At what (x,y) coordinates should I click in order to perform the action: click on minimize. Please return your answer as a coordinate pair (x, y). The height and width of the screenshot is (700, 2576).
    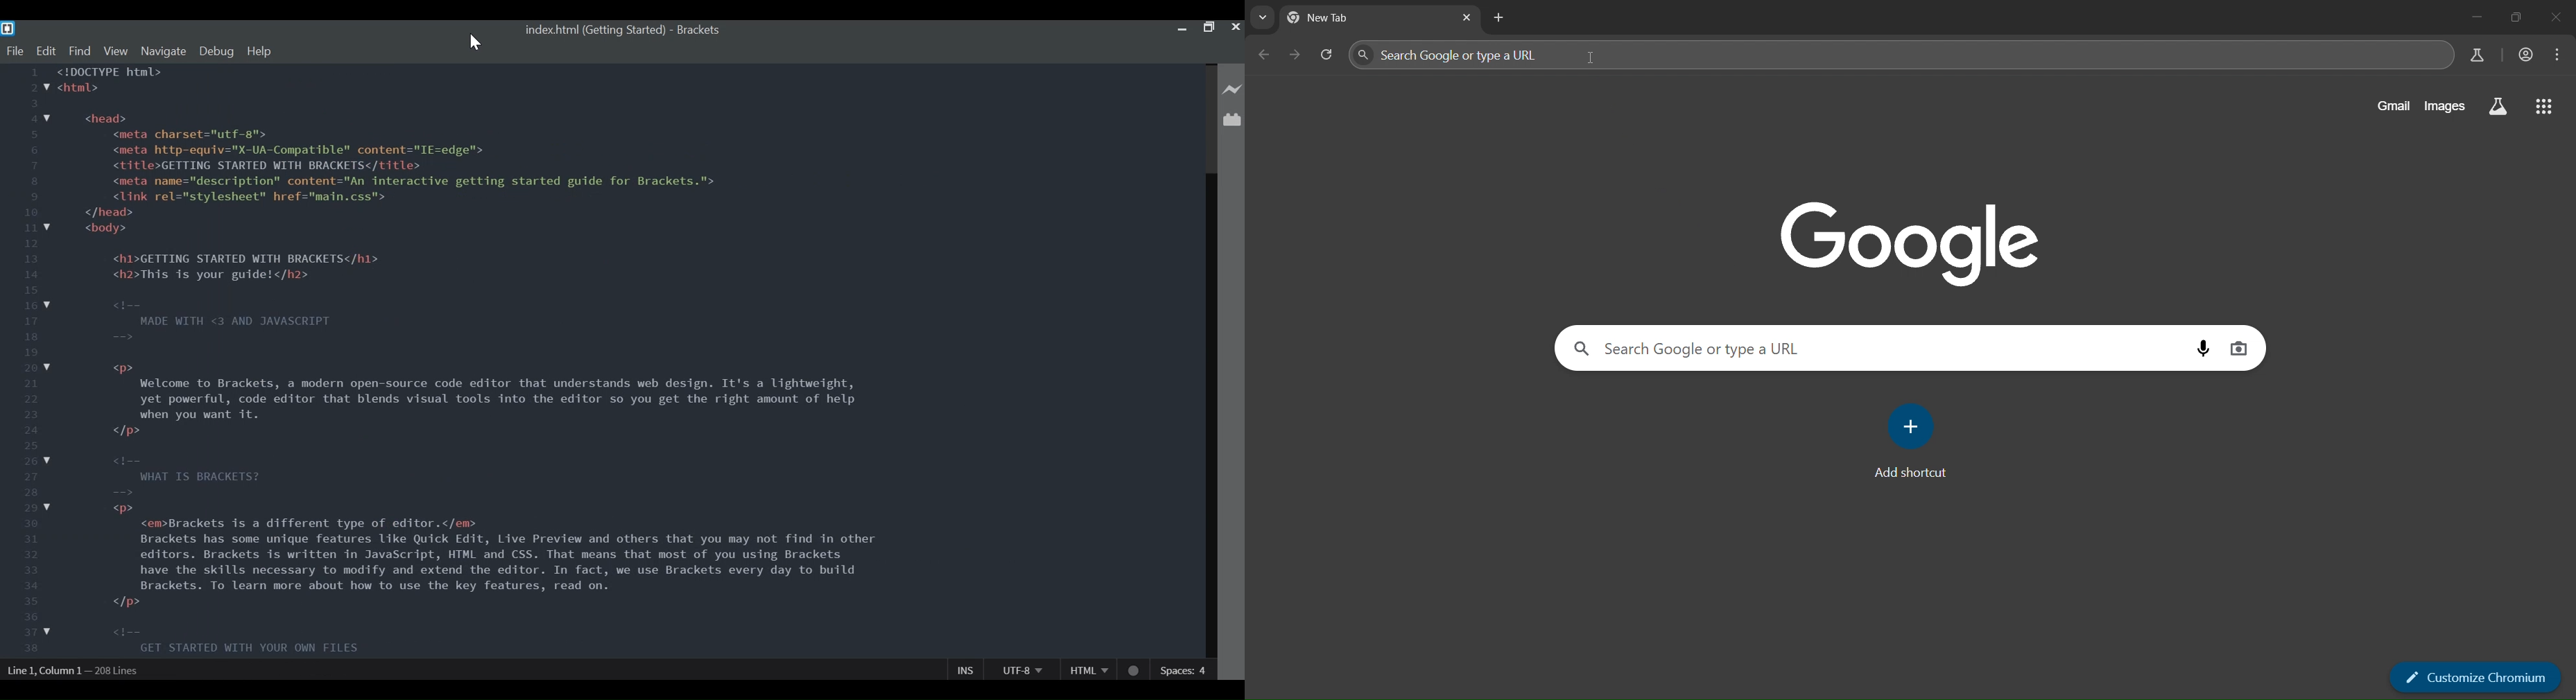
    Looking at the image, I should click on (2471, 17).